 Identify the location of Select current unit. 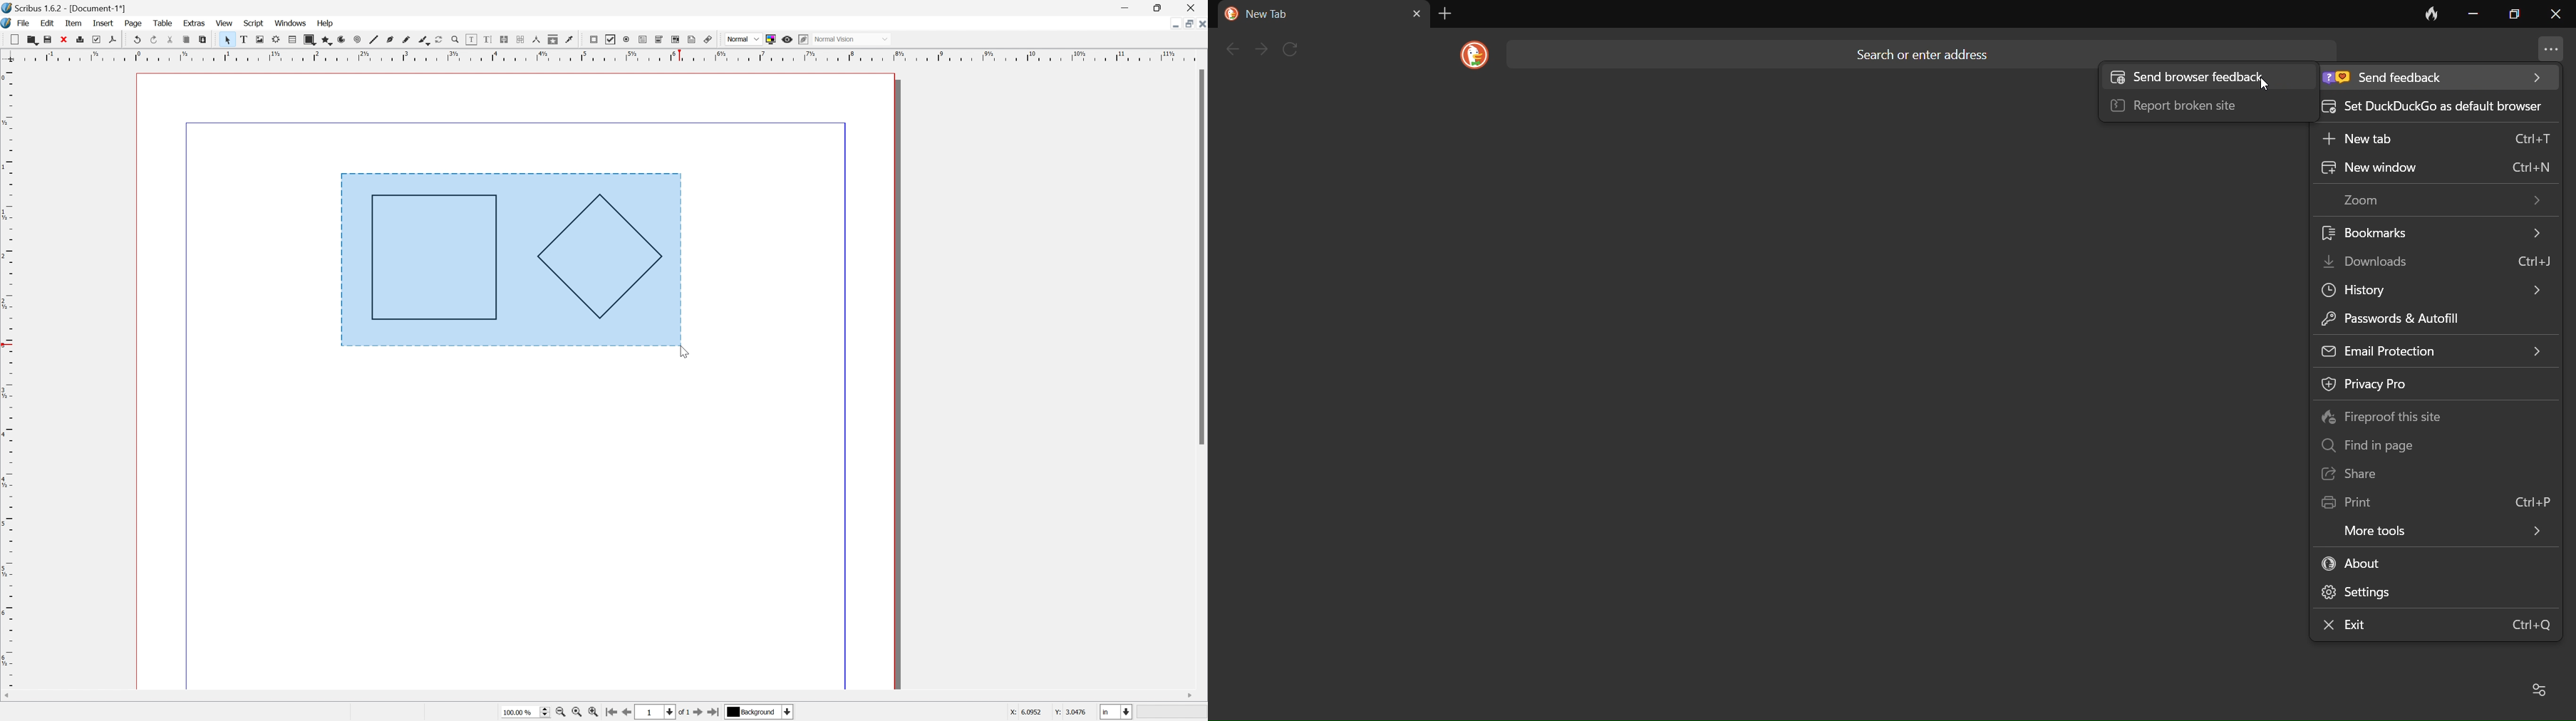
(1116, 713).